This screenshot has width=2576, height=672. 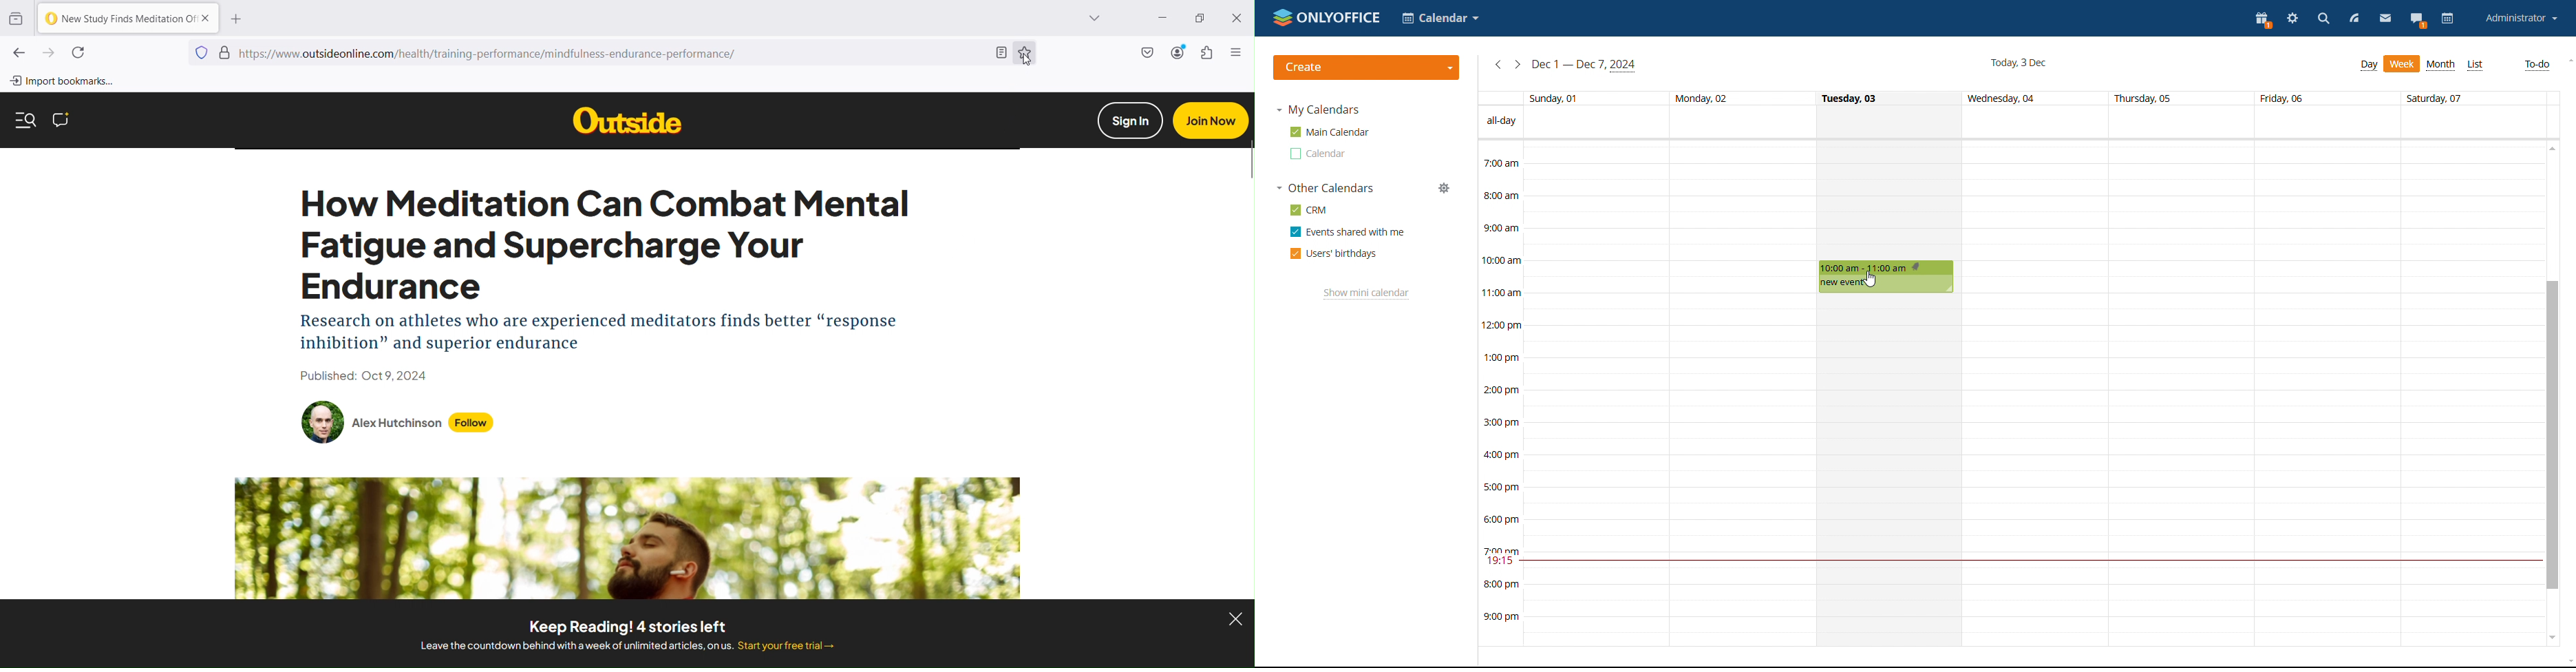 I want to click on 9:00 pm, so click(x=1502, y=618).